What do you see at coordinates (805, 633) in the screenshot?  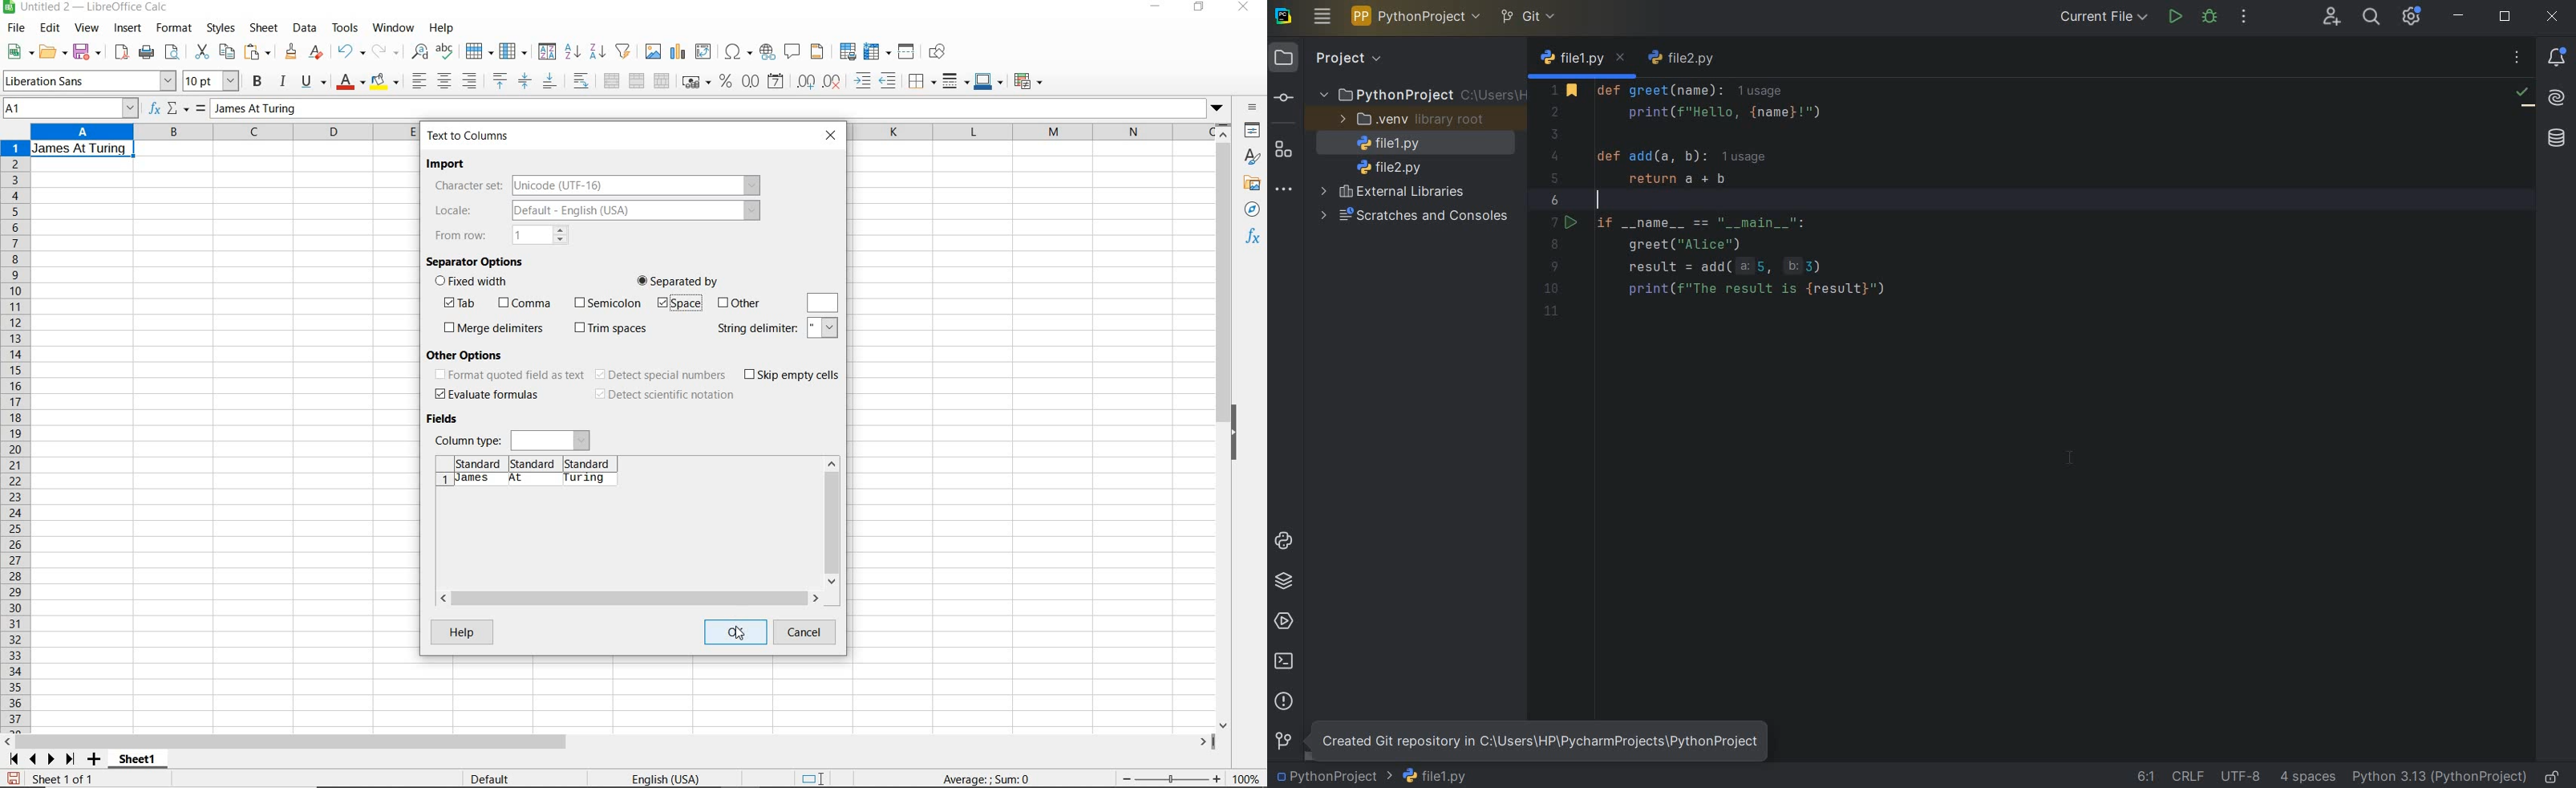 I see `Cancel` at bounding box center [805, 633].